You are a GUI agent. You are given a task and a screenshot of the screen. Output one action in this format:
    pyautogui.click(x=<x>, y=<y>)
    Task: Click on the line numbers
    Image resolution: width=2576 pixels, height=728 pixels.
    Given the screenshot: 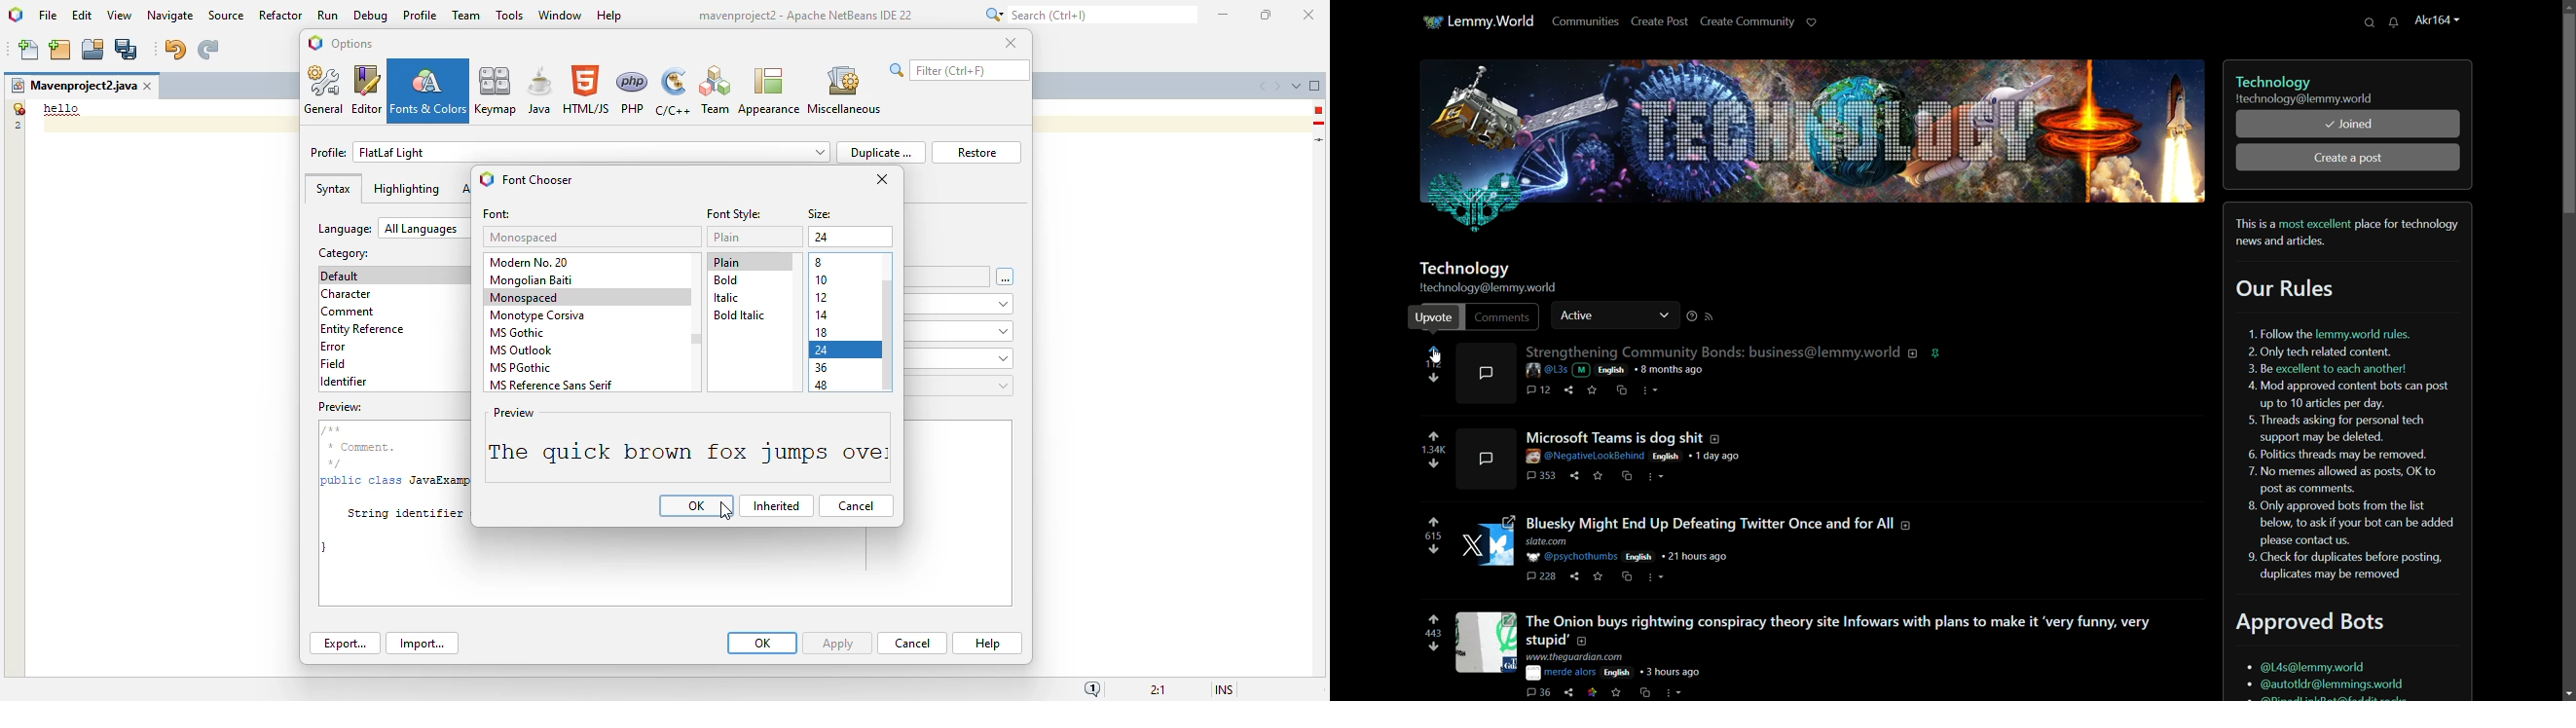 What is the action you would take?
    pyautogui.click(x=17, y=116)
    